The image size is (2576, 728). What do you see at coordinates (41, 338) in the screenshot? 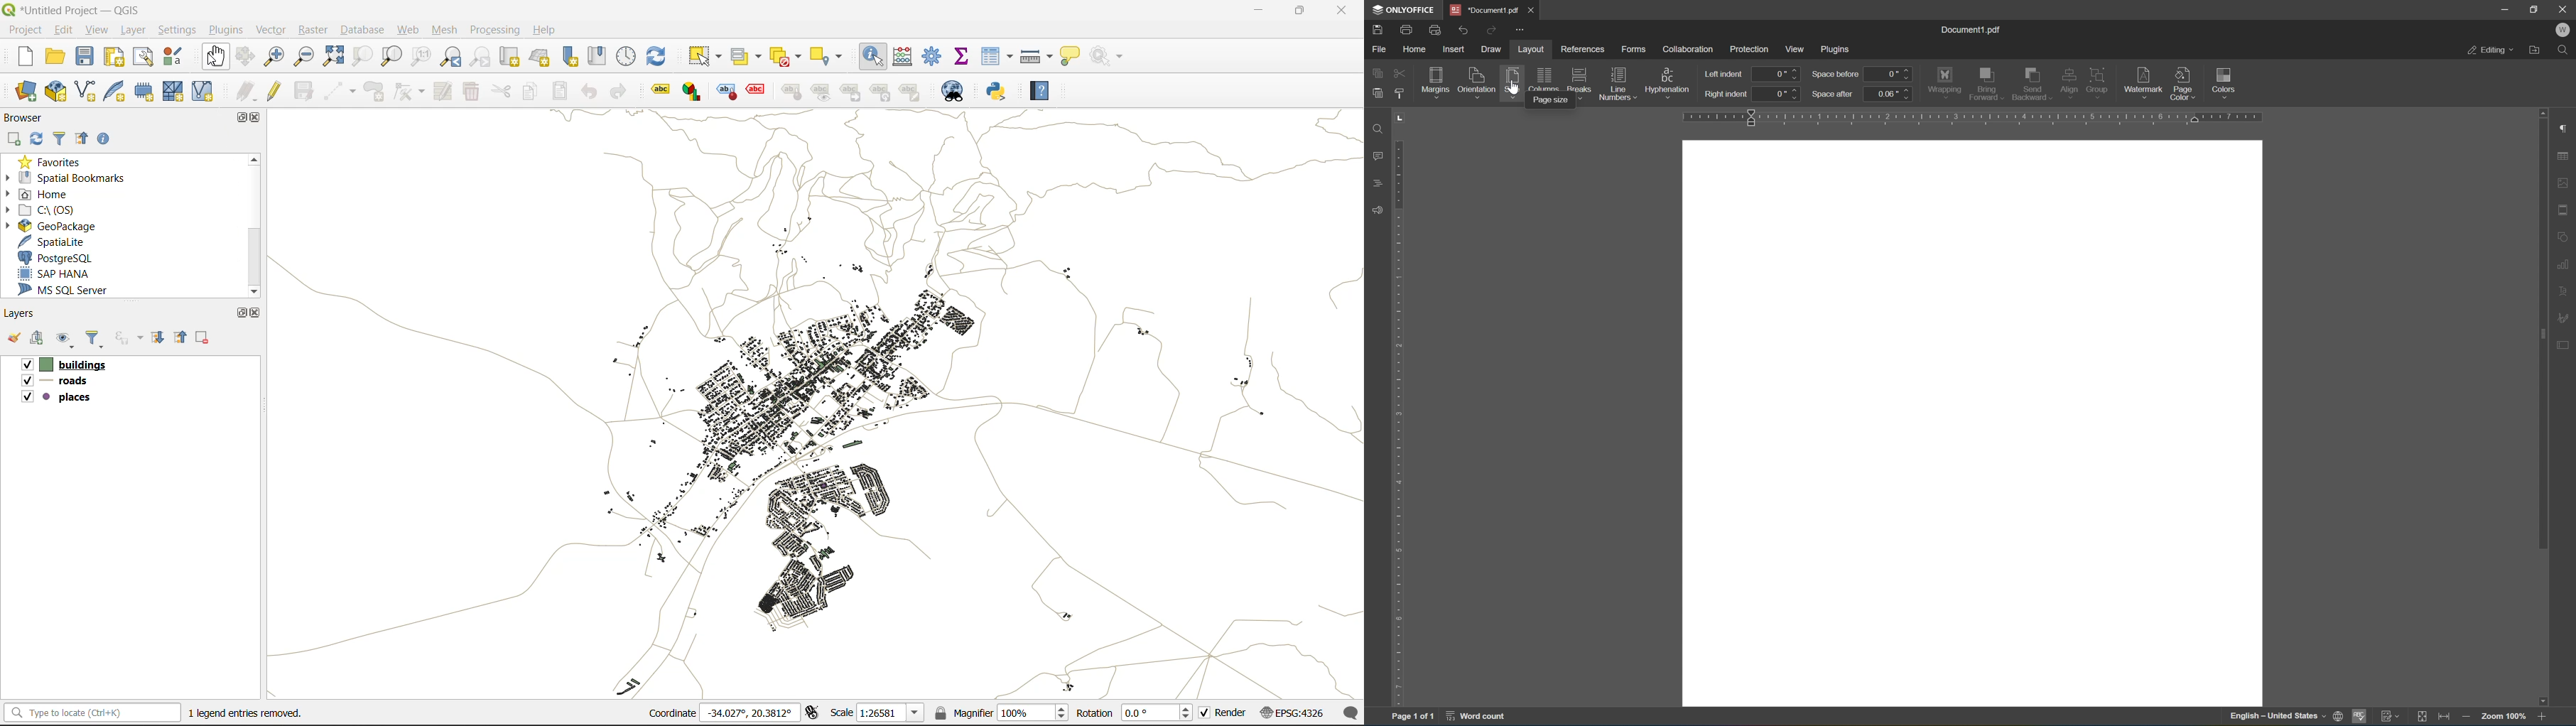
I see `add` at bounding box center [41, 338].